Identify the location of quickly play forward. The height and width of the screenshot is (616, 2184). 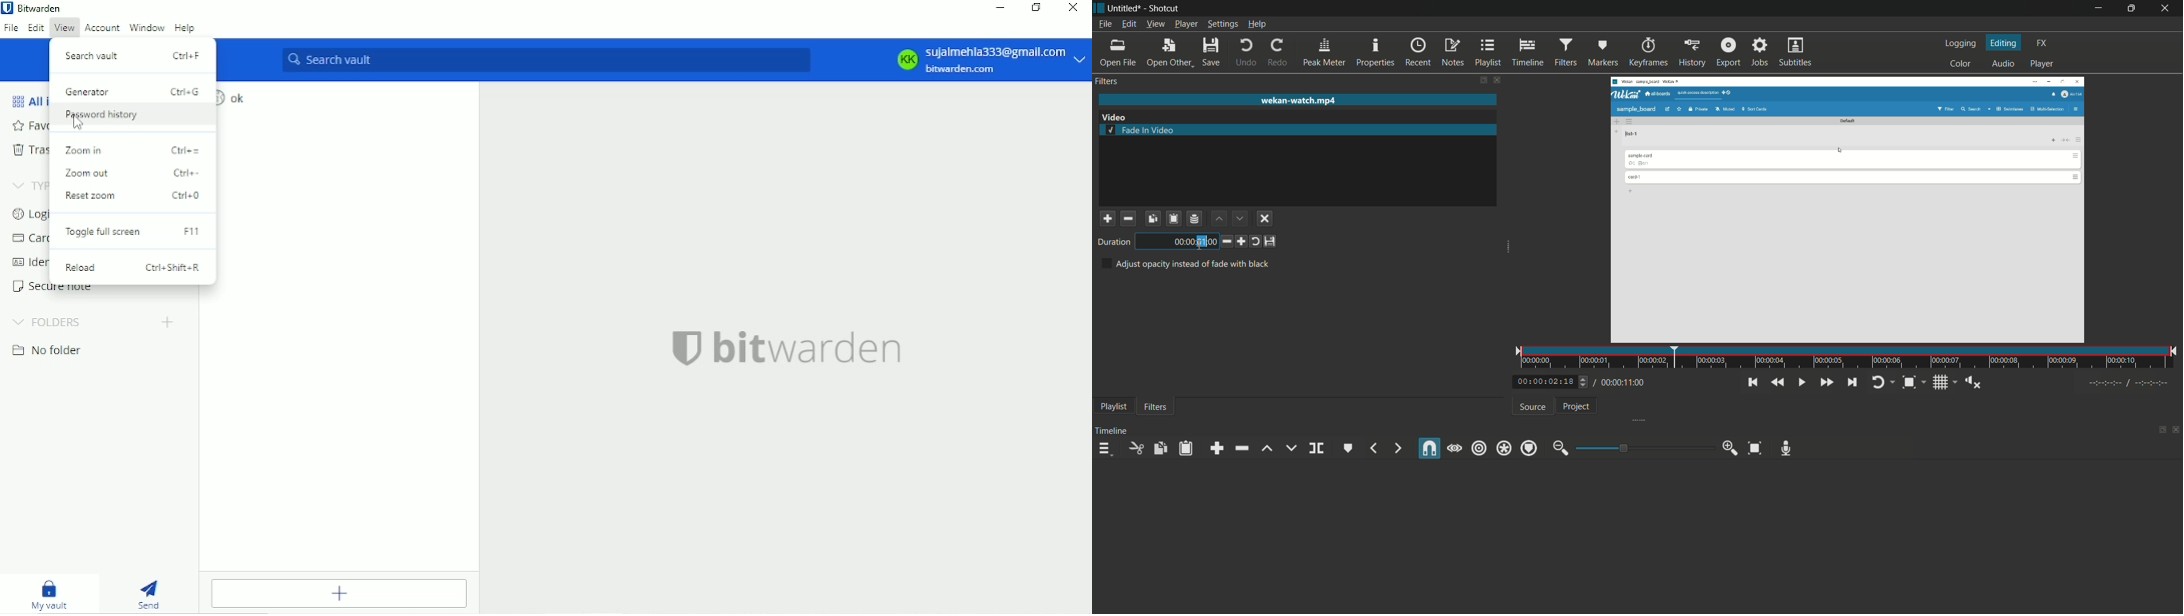
(1827, 383).